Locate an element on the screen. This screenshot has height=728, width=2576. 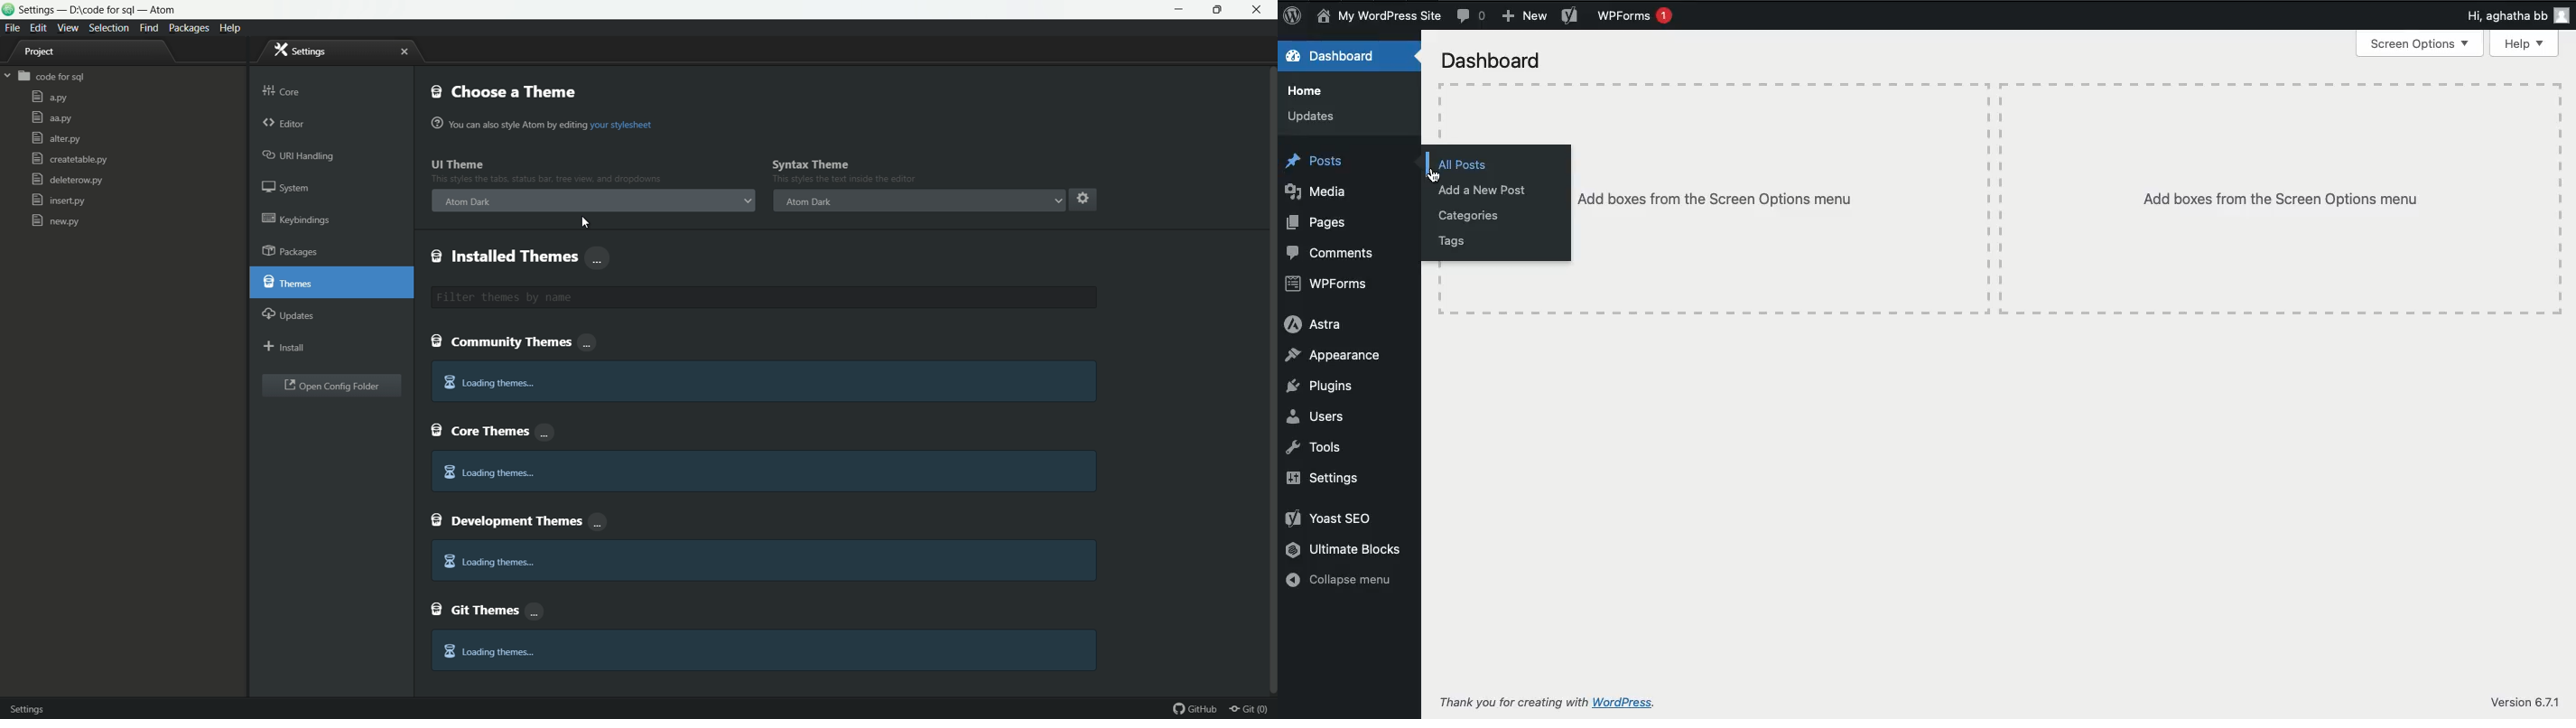
help menu is located at coordinates (229, 29).